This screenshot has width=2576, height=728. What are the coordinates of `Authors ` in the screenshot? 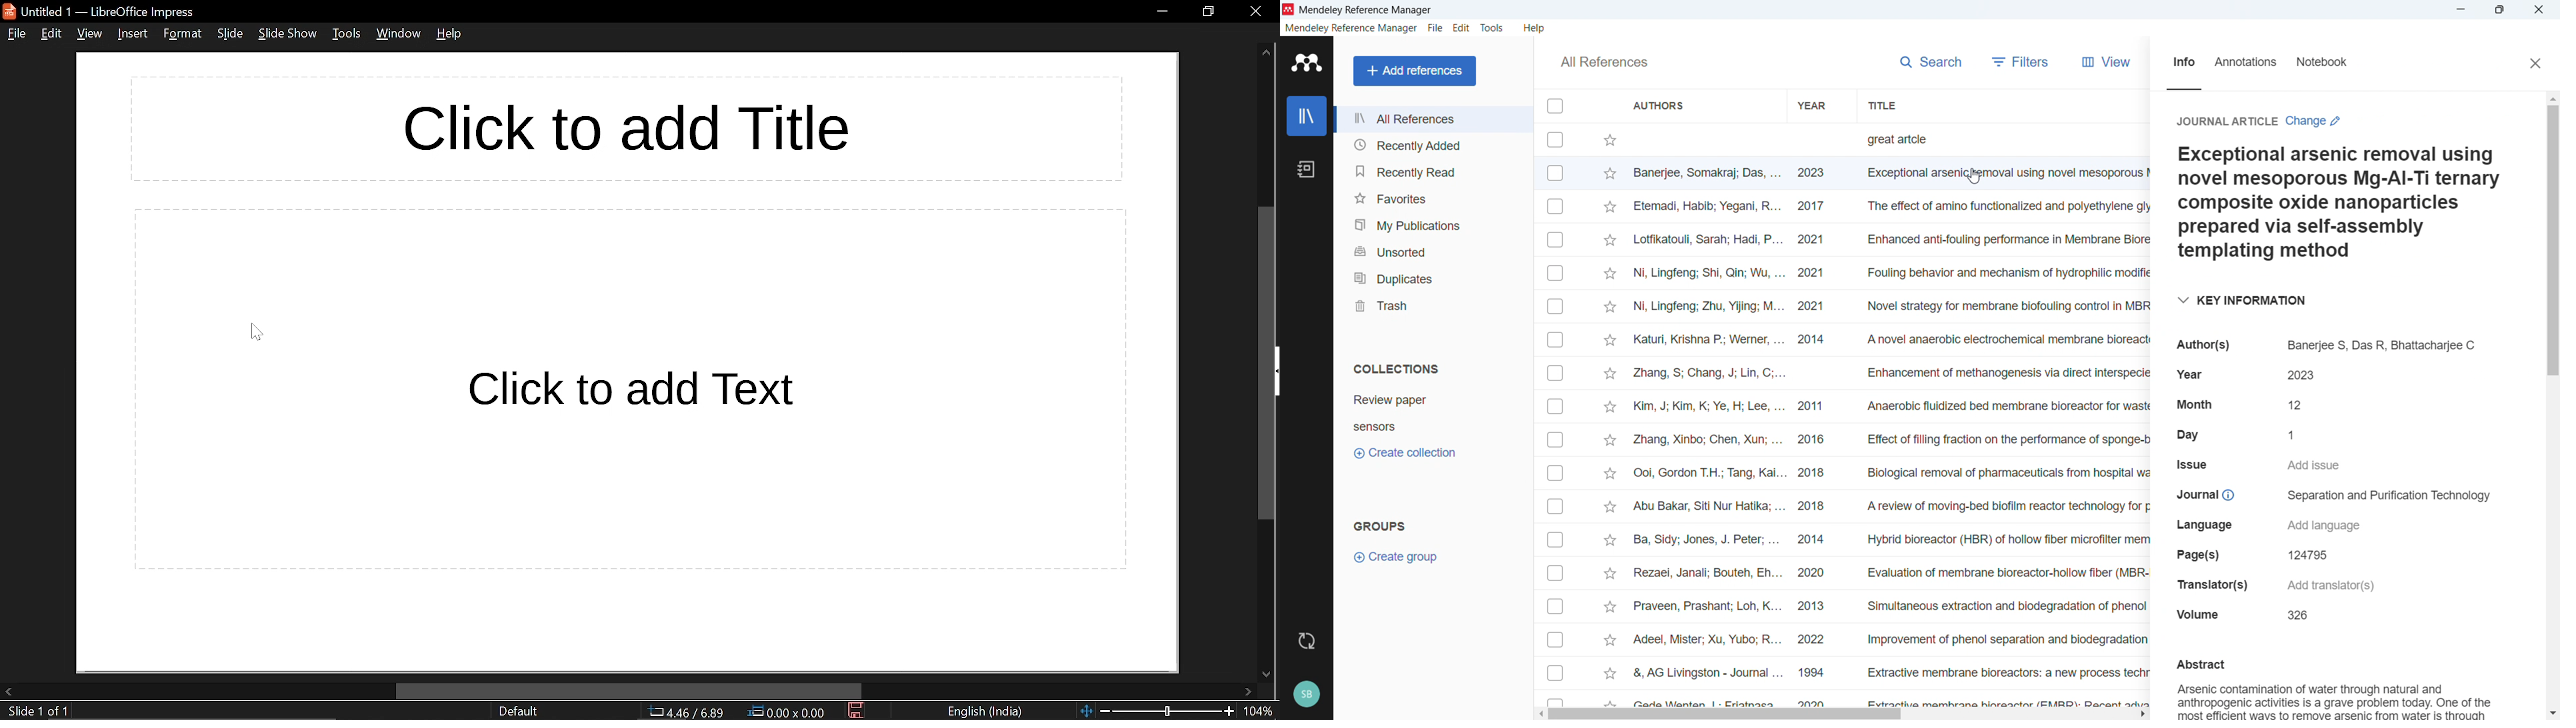 It's located at (2383, 345).